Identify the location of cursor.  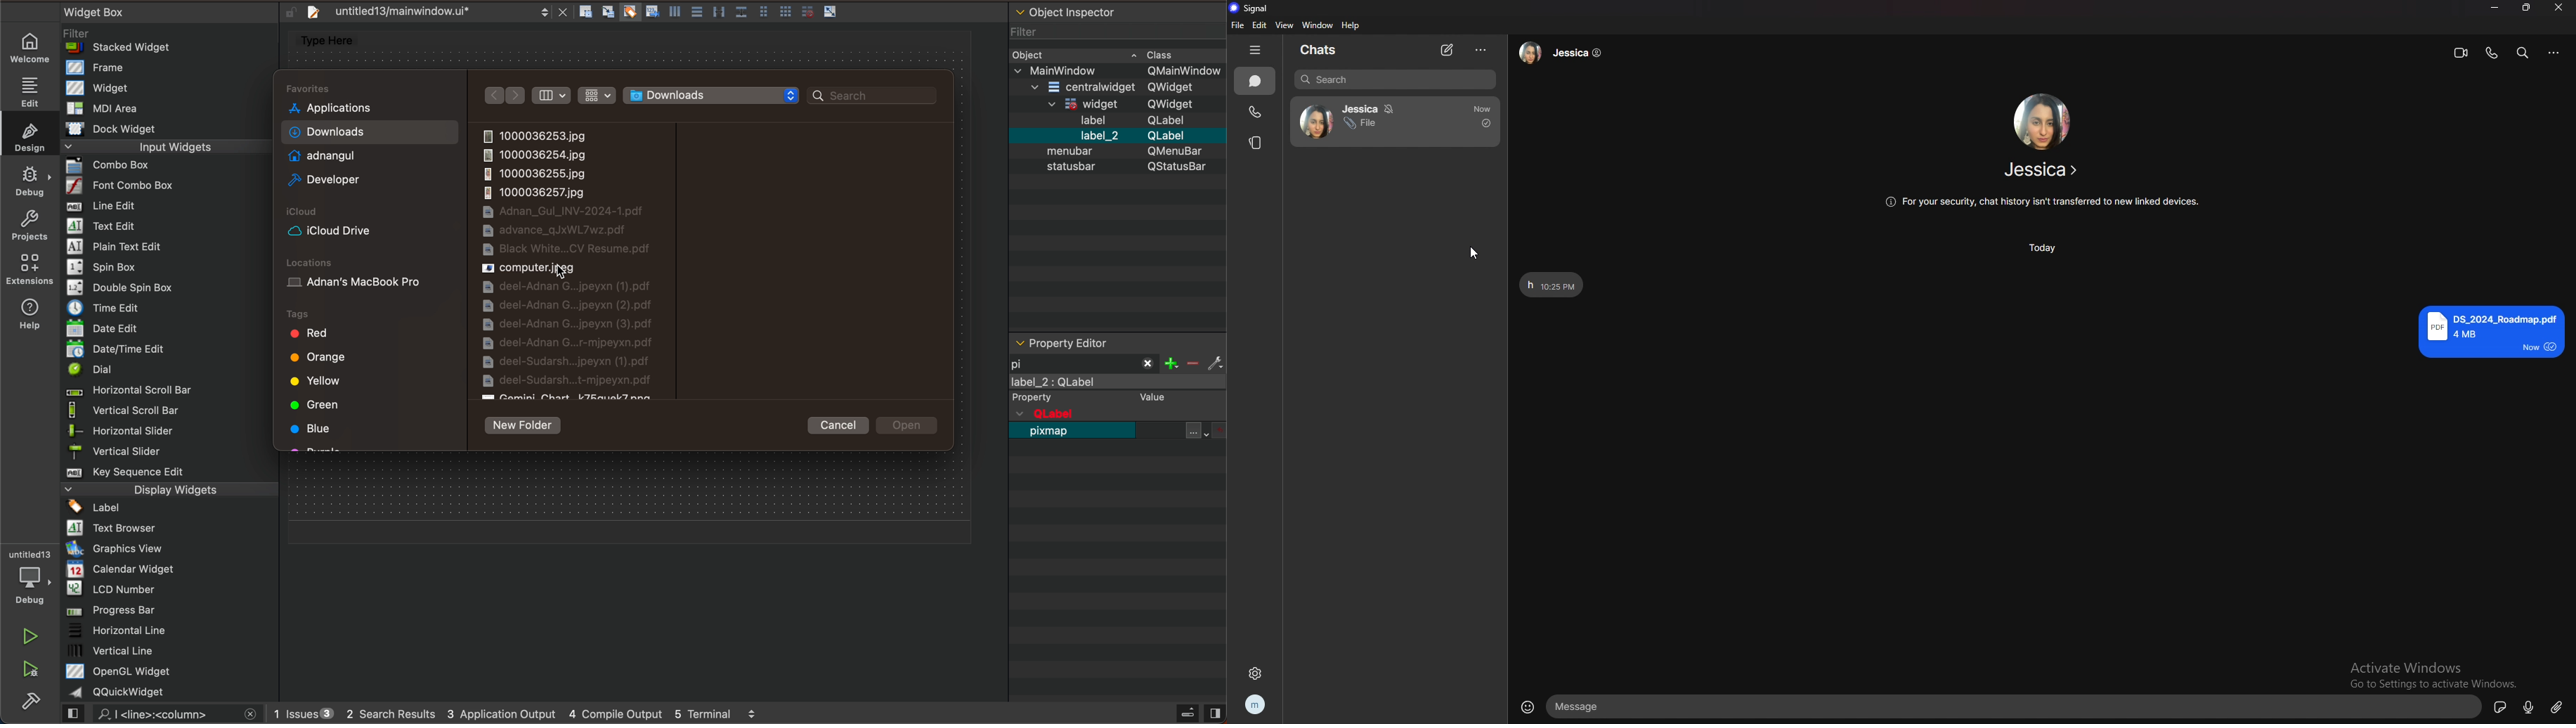
(1476, 248).